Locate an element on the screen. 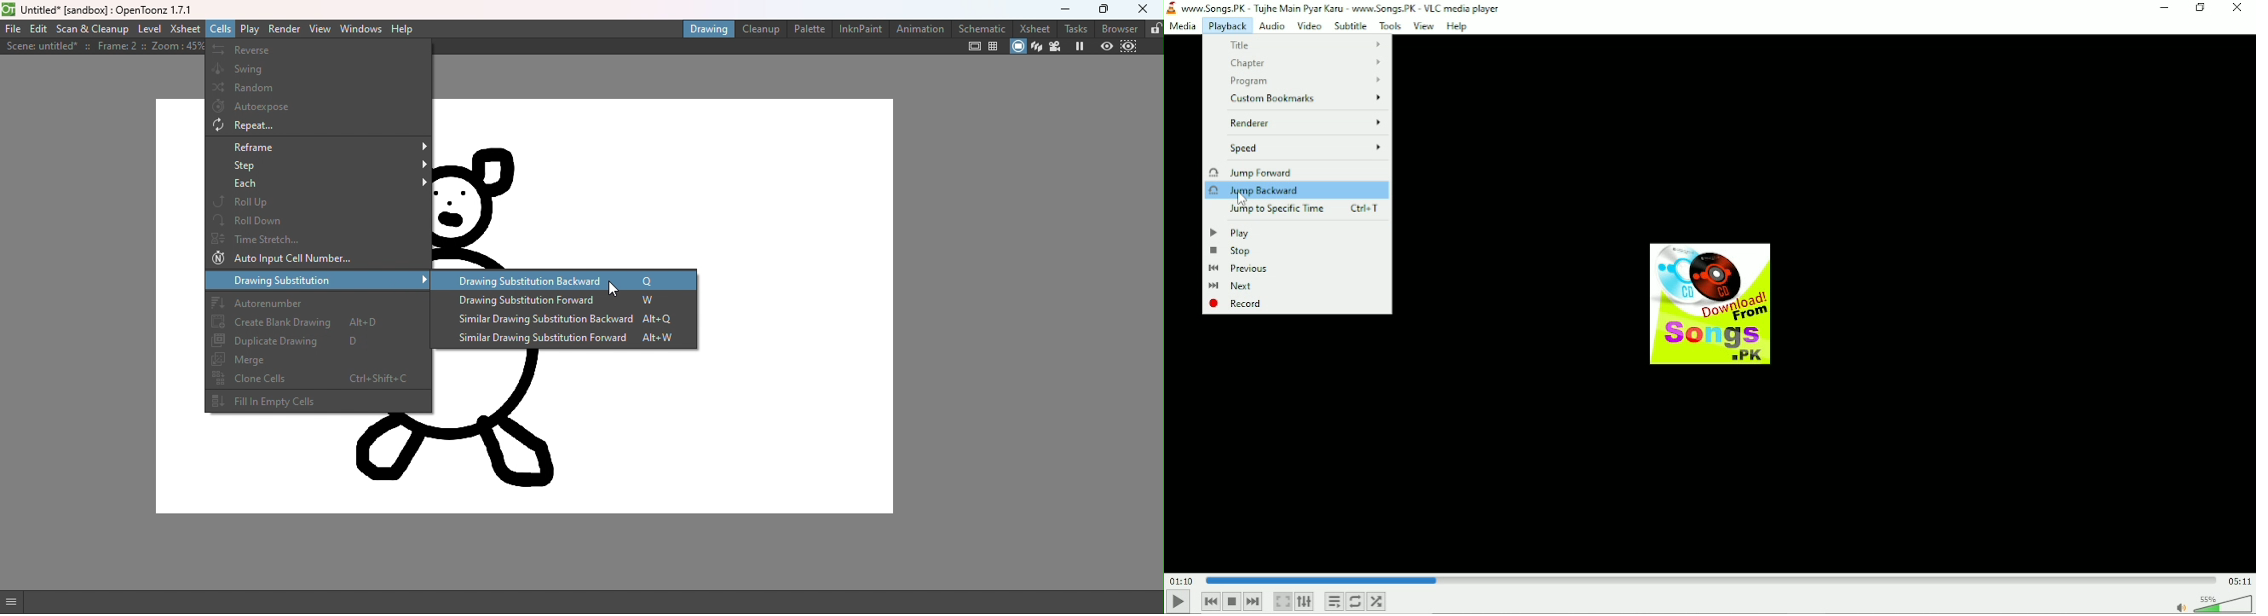  Jump to specific time is located at coordinates (1306, 209).